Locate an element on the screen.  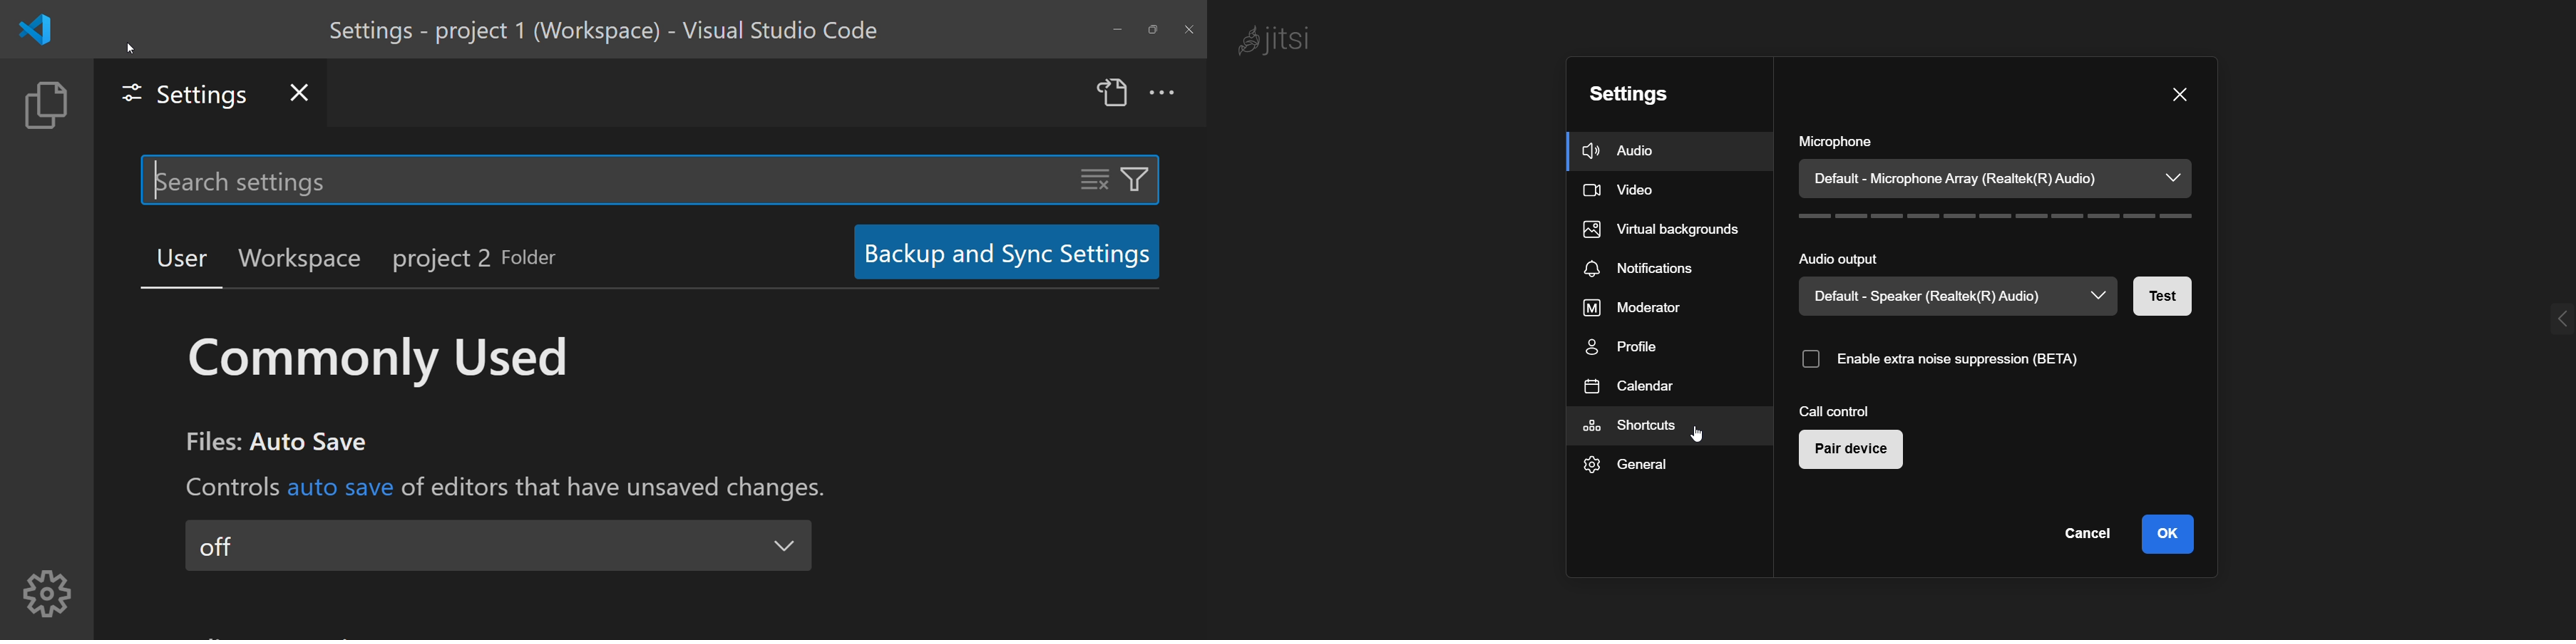
Jitsi is located at coordinates (1279, 43).